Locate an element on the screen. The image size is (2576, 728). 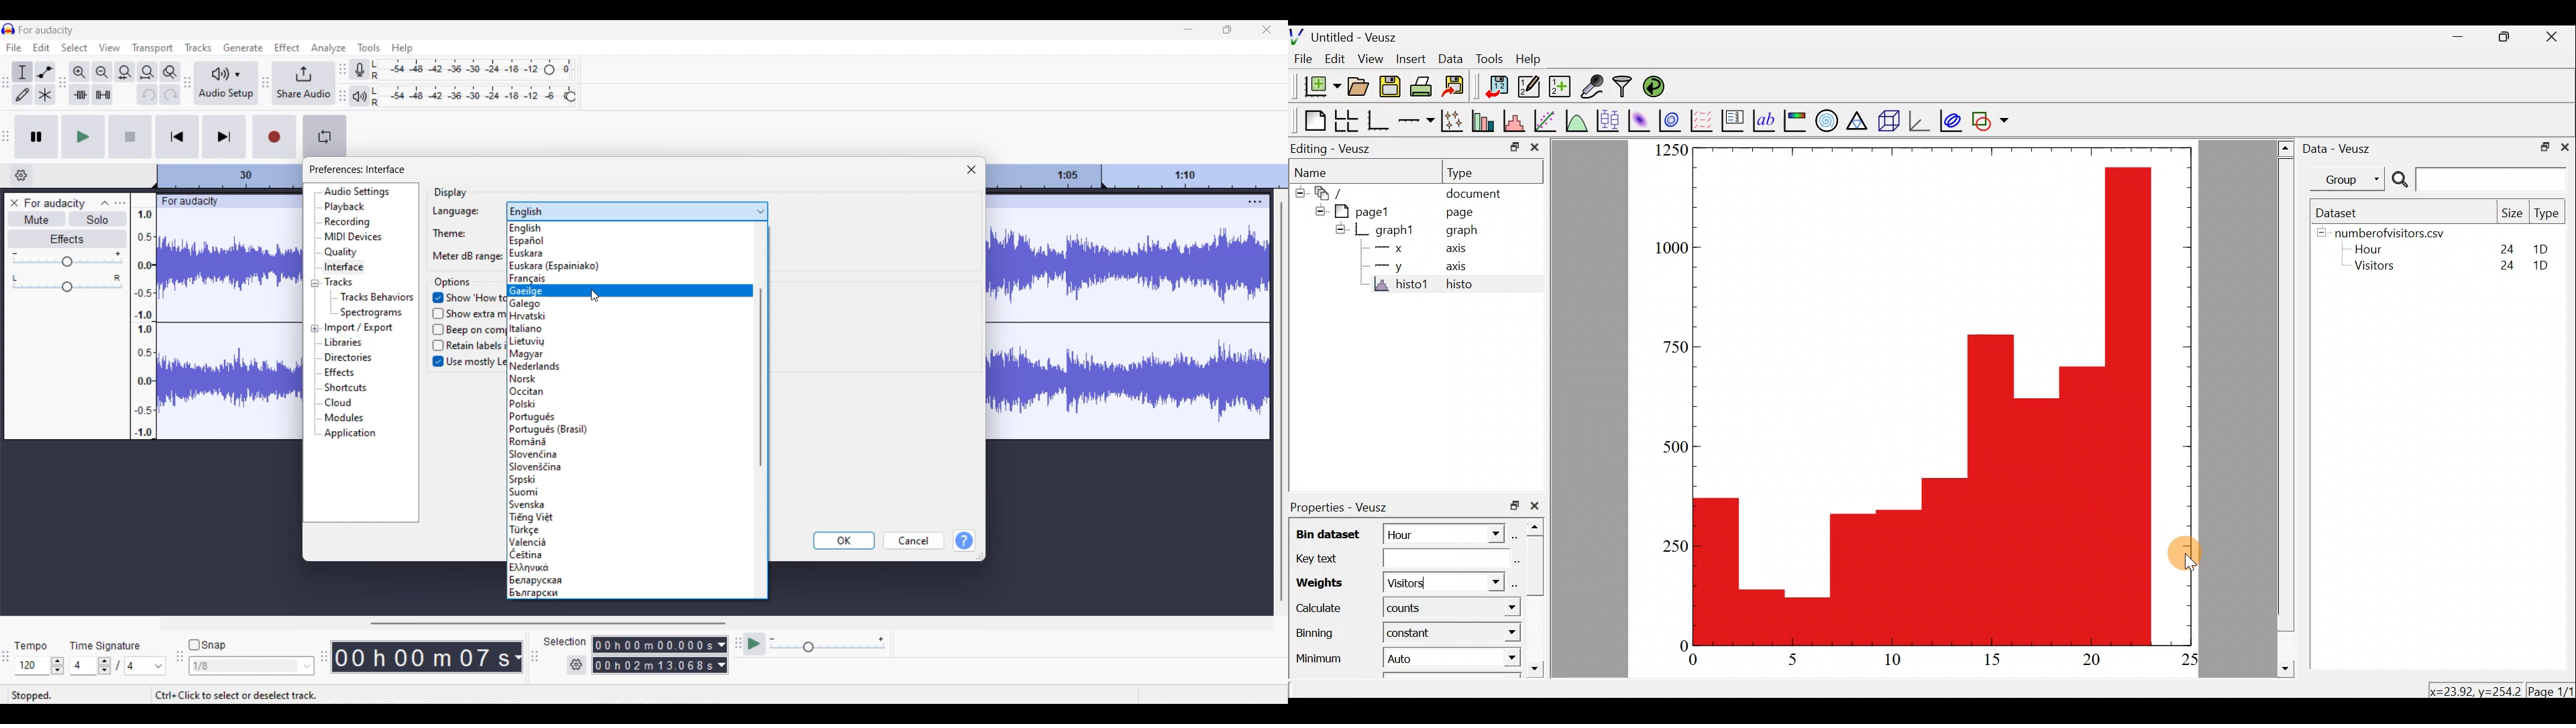
Espanol is located at coordinates (531, 241).